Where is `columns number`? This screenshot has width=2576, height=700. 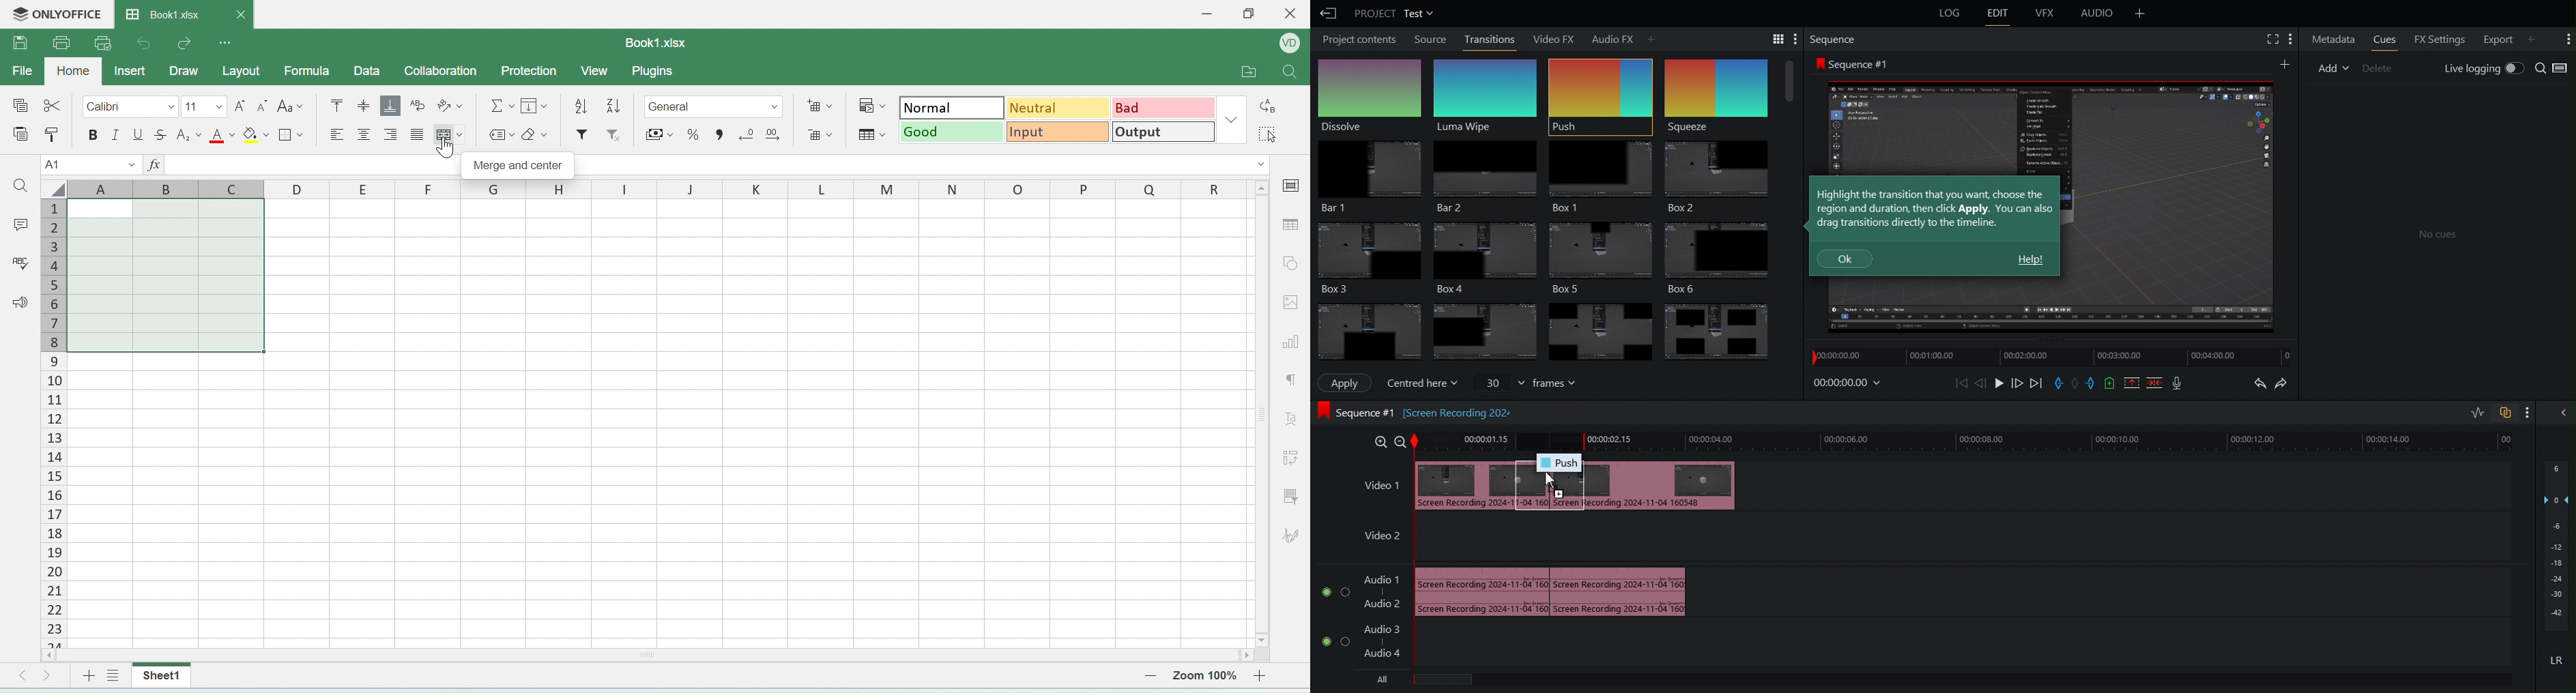 columns number is located at coordinates (52, 424).